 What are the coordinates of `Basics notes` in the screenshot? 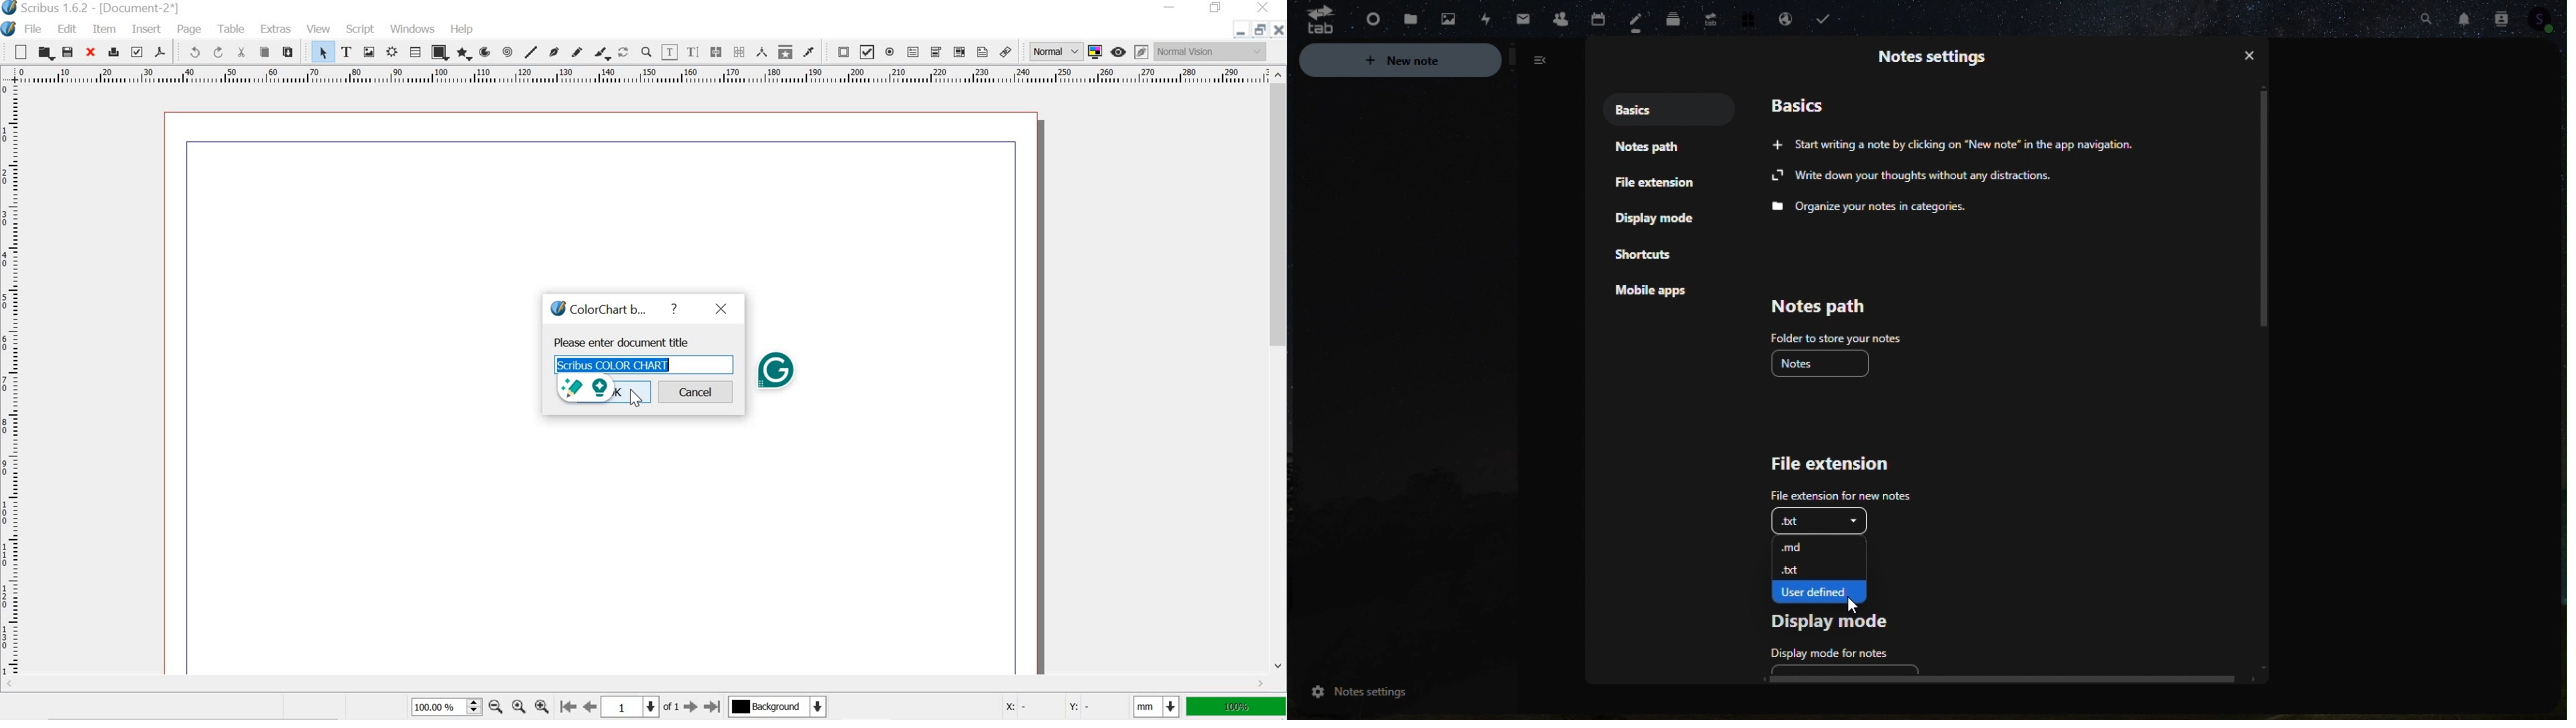 It's located at (1644, 108).